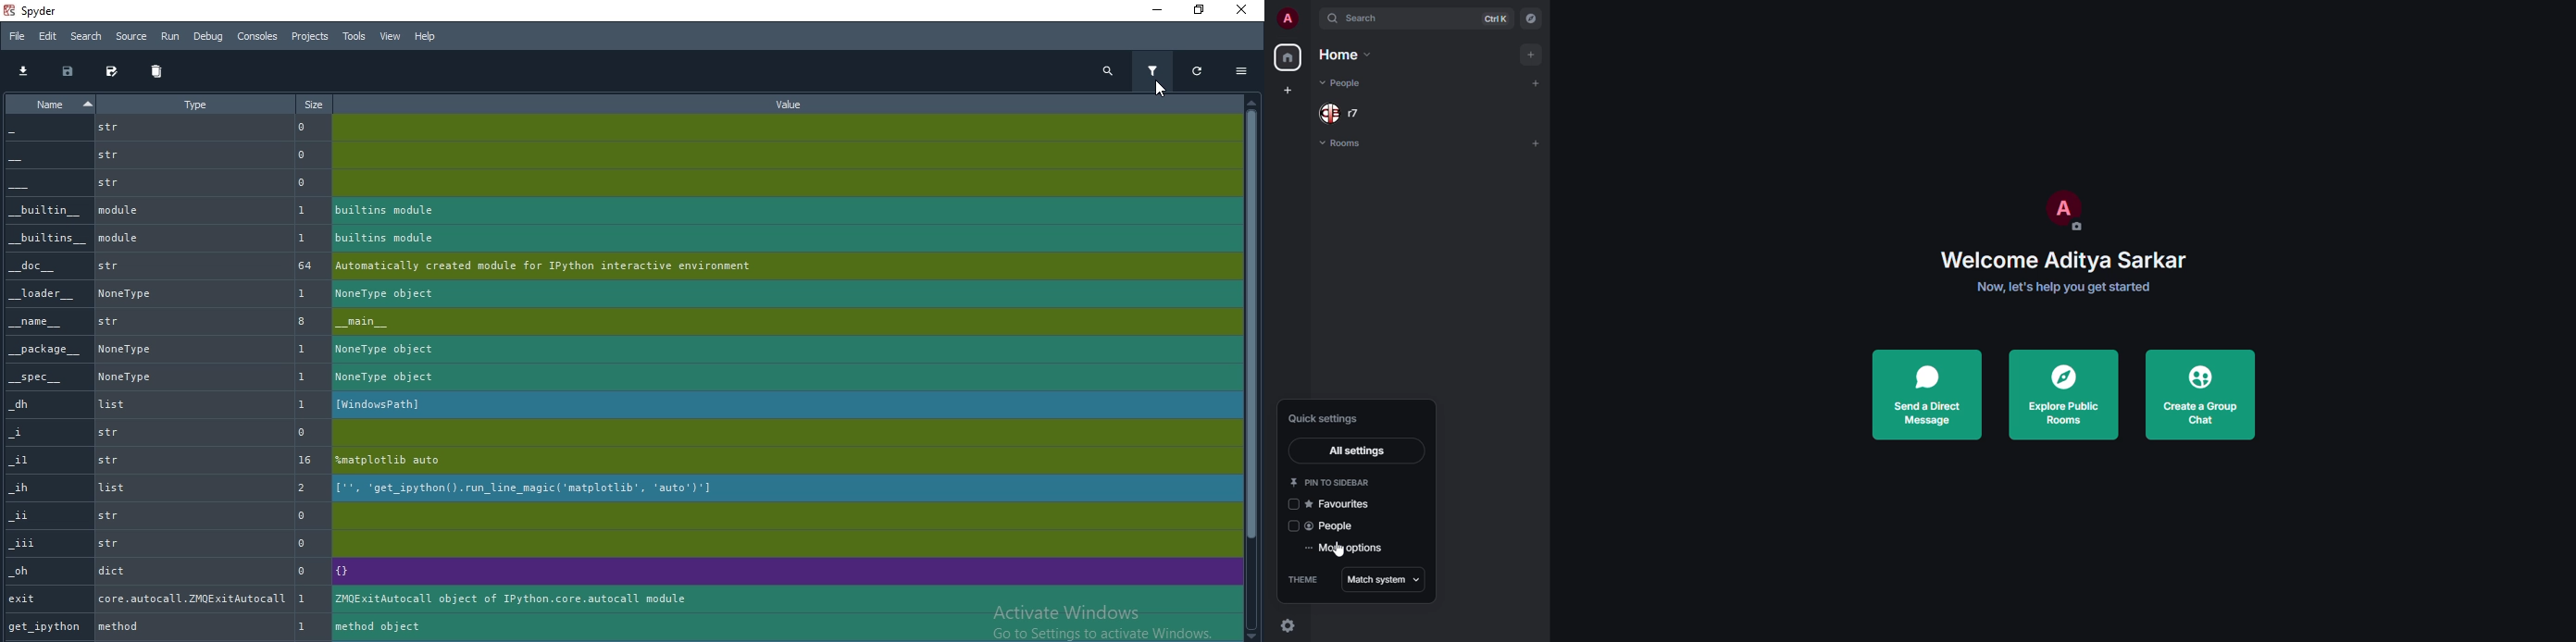 The width and height of the screenshot is (2576, 644). Describe the element at coordinates (425, 37) in the screenshot. I see `Help` at that location.